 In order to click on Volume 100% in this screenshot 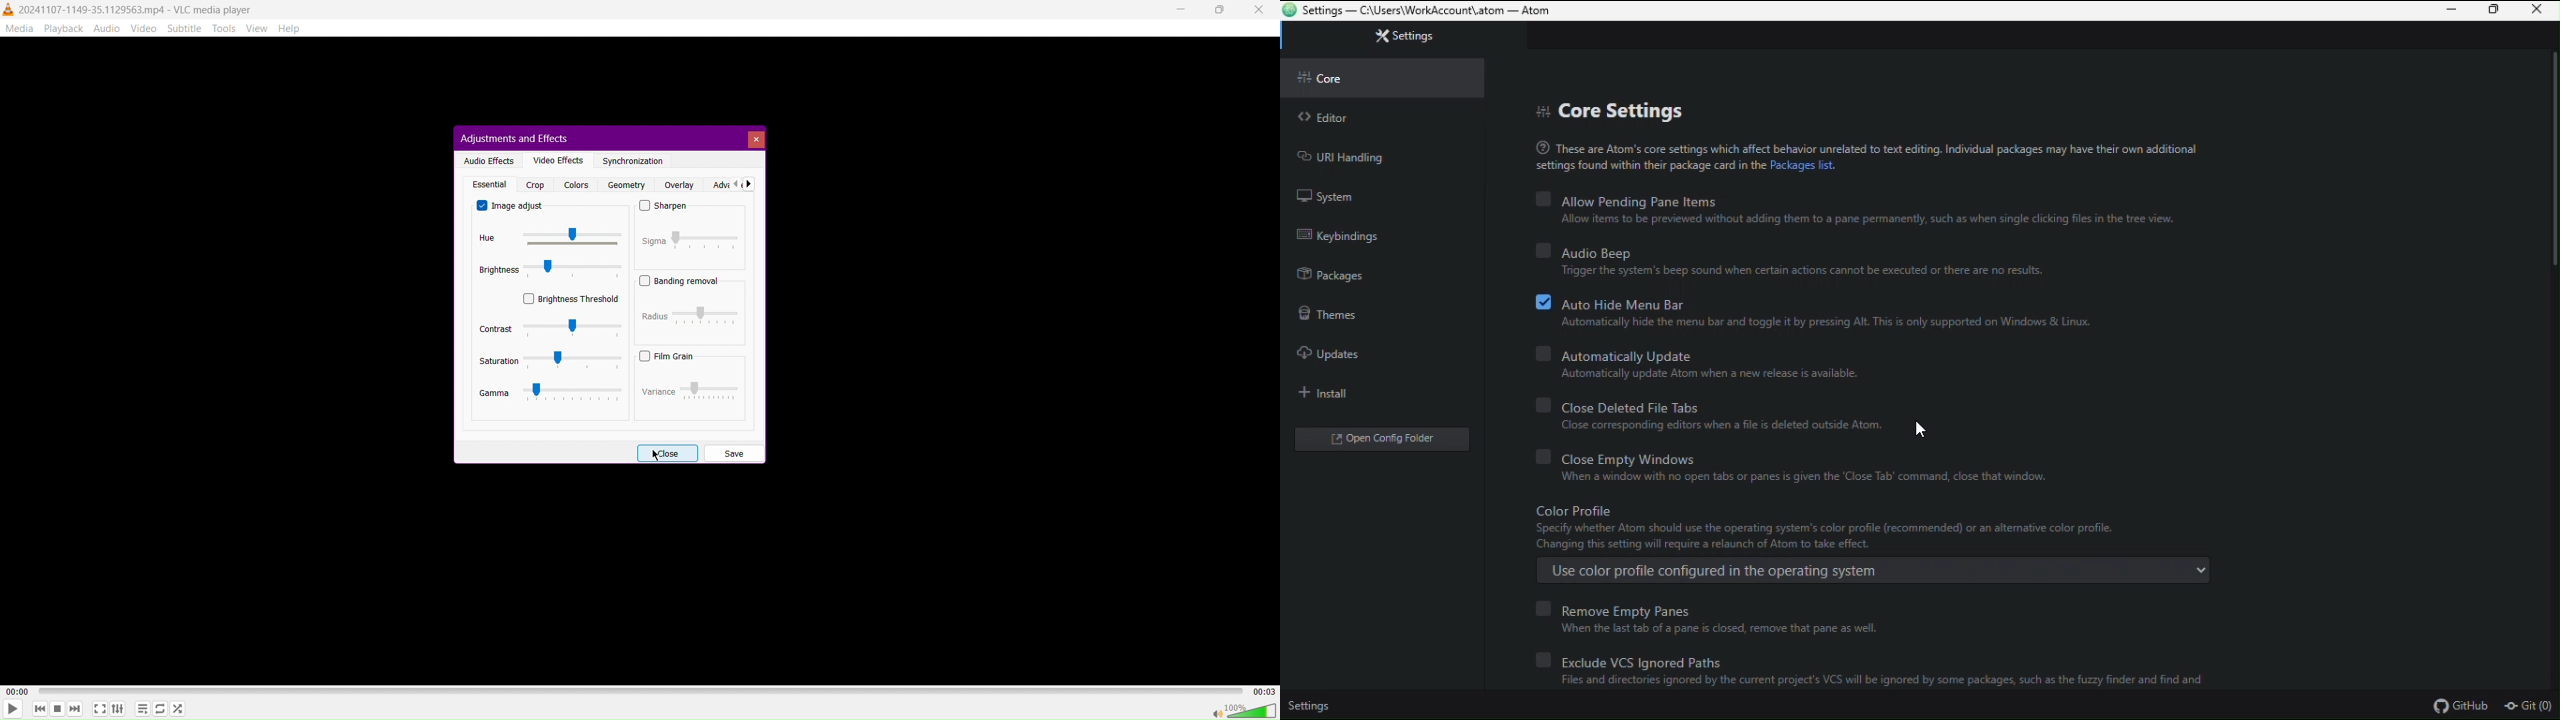, I will do `click(1243, 710)`.